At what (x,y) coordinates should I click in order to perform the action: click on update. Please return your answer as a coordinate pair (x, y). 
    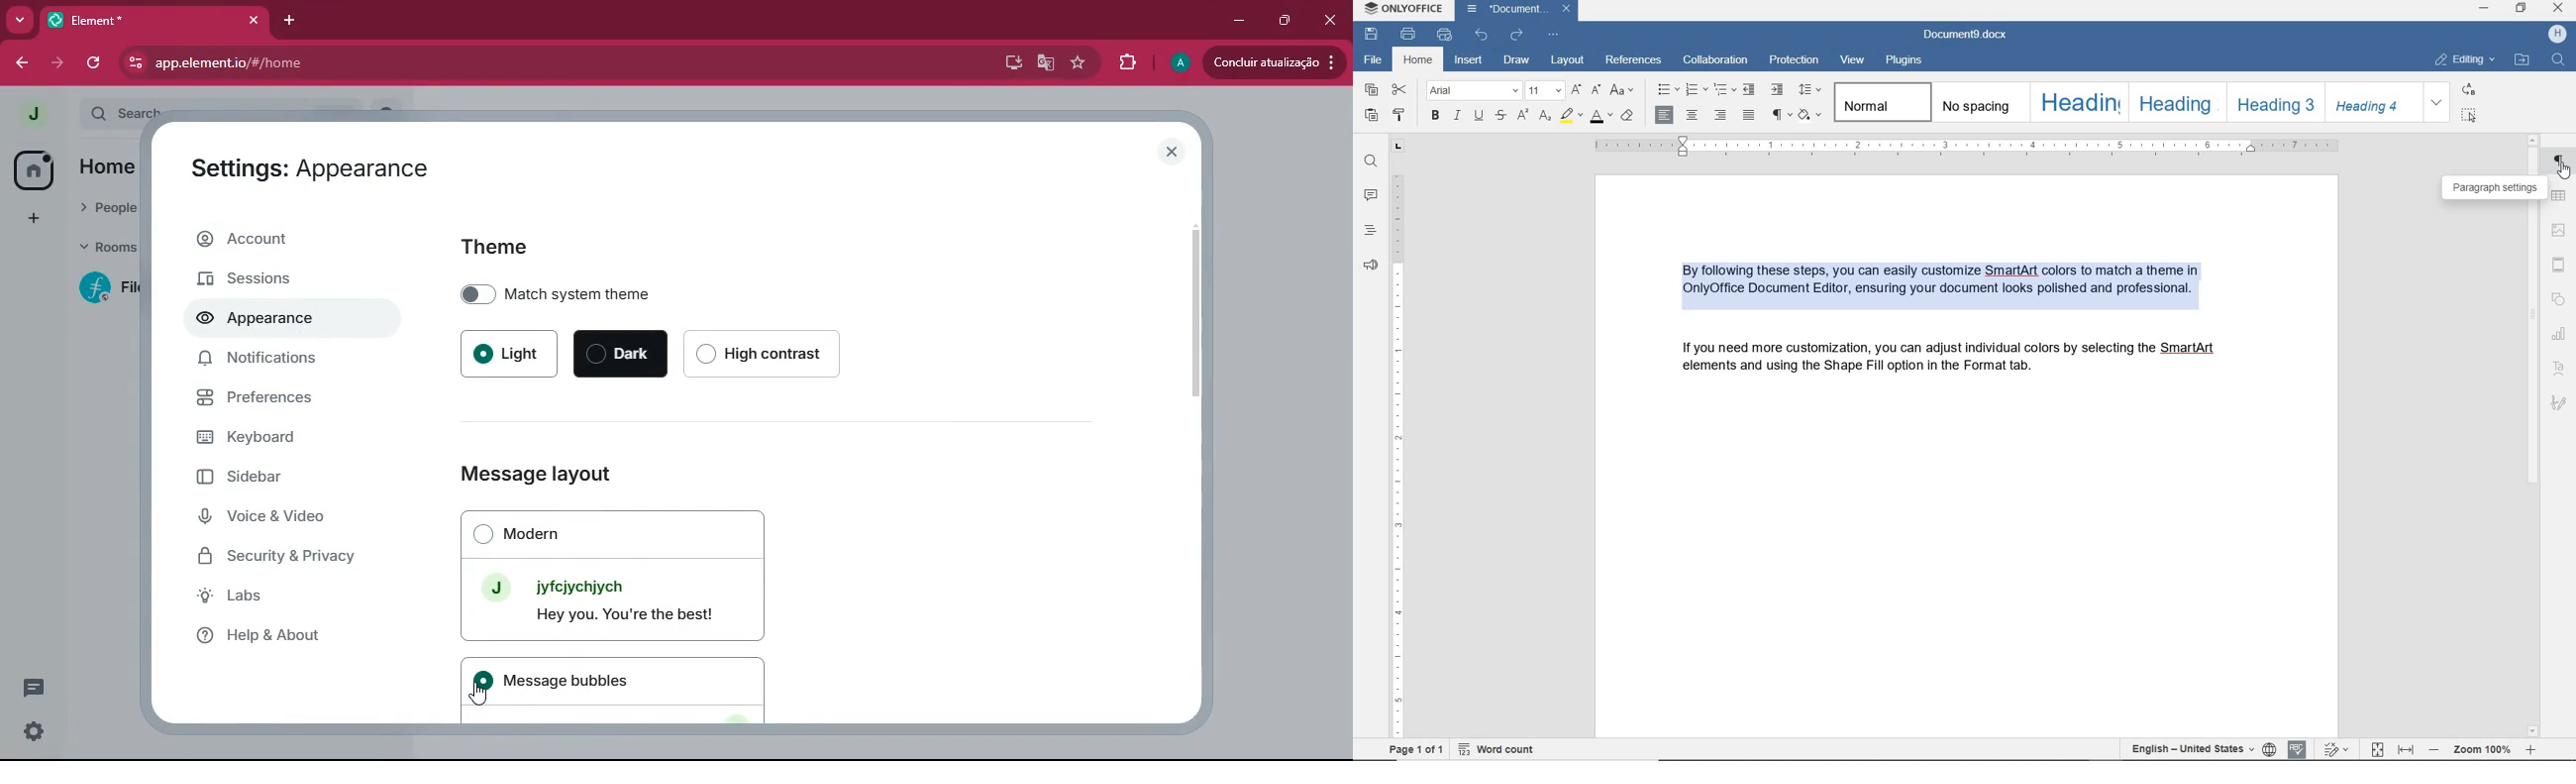
    Looking at the image, I should click on (1273, 61).